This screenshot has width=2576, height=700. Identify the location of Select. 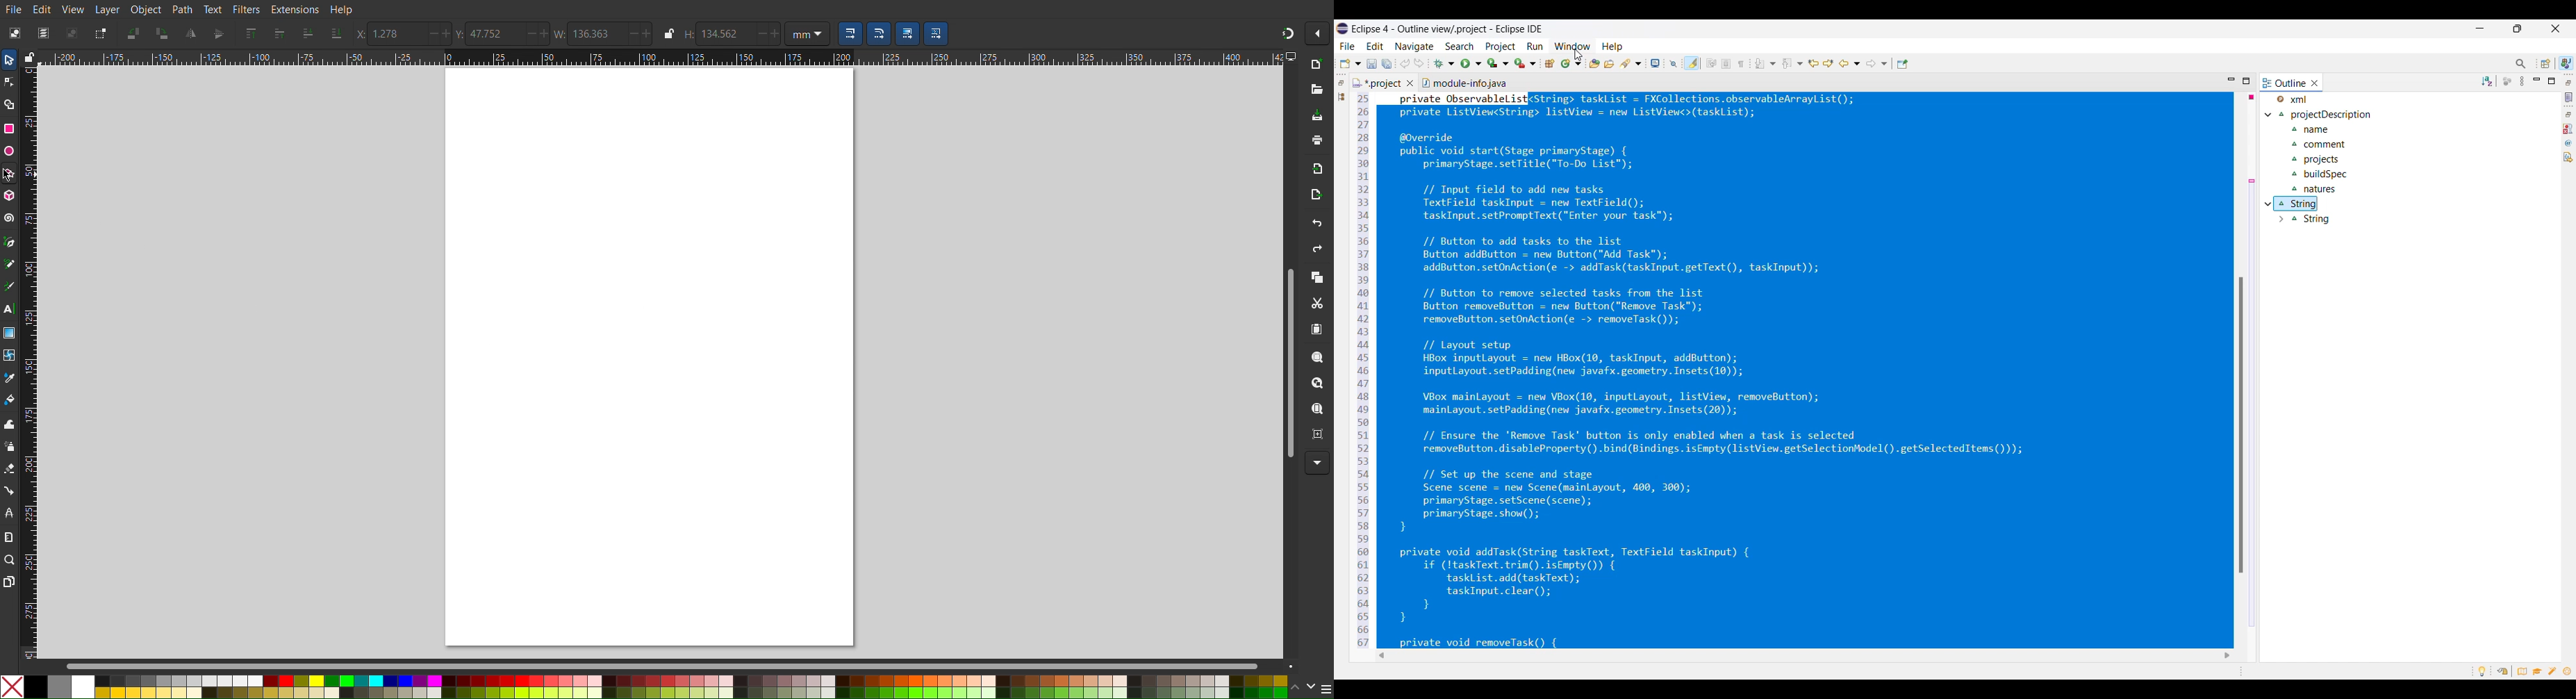
(8, 60).